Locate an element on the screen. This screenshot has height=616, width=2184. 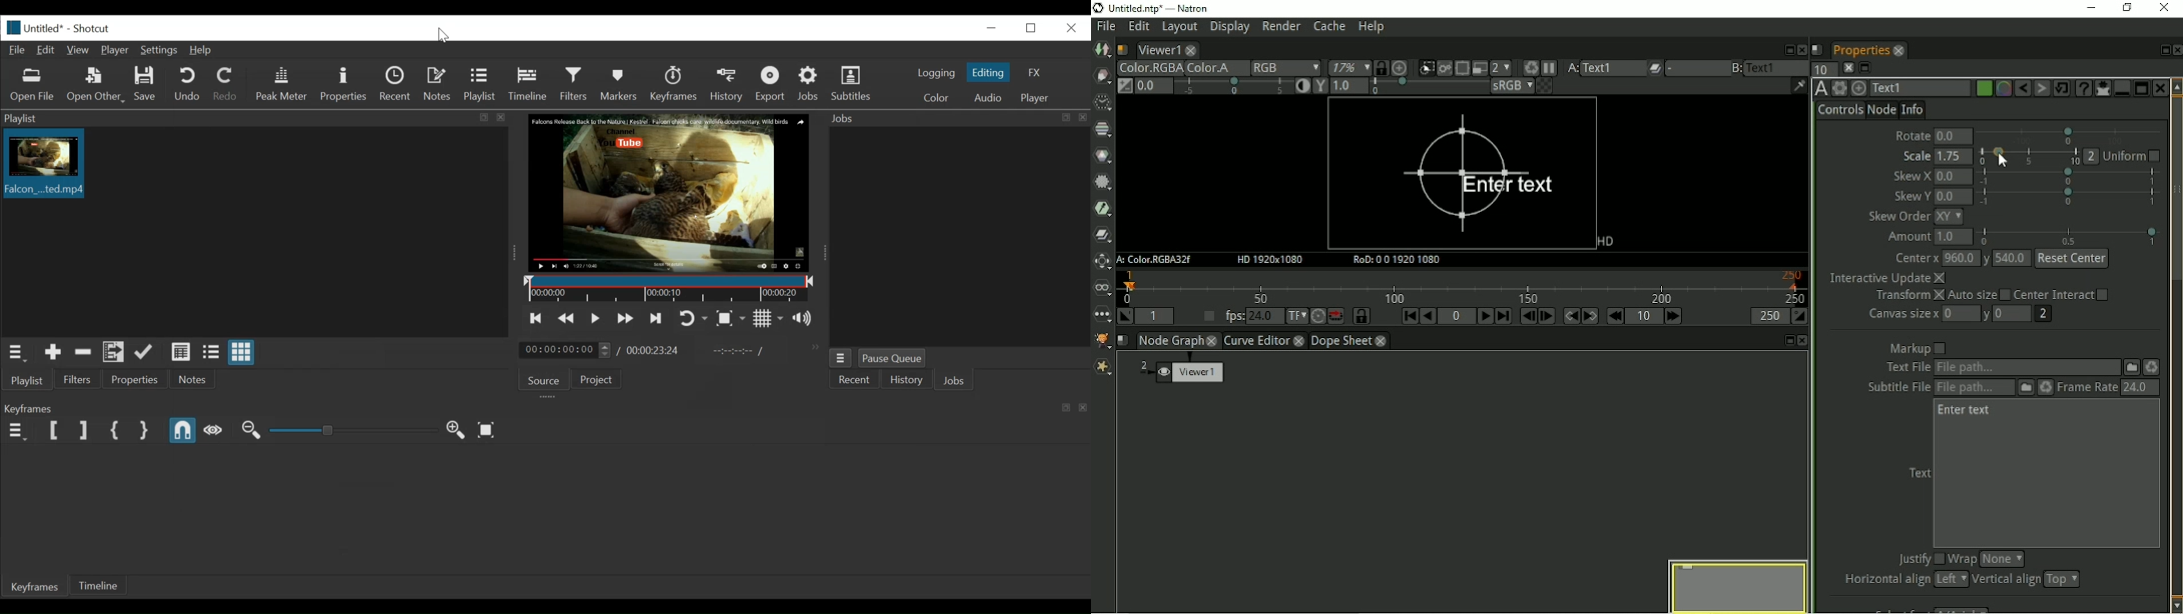
Media Viewer is located at coordinates (670, 194).